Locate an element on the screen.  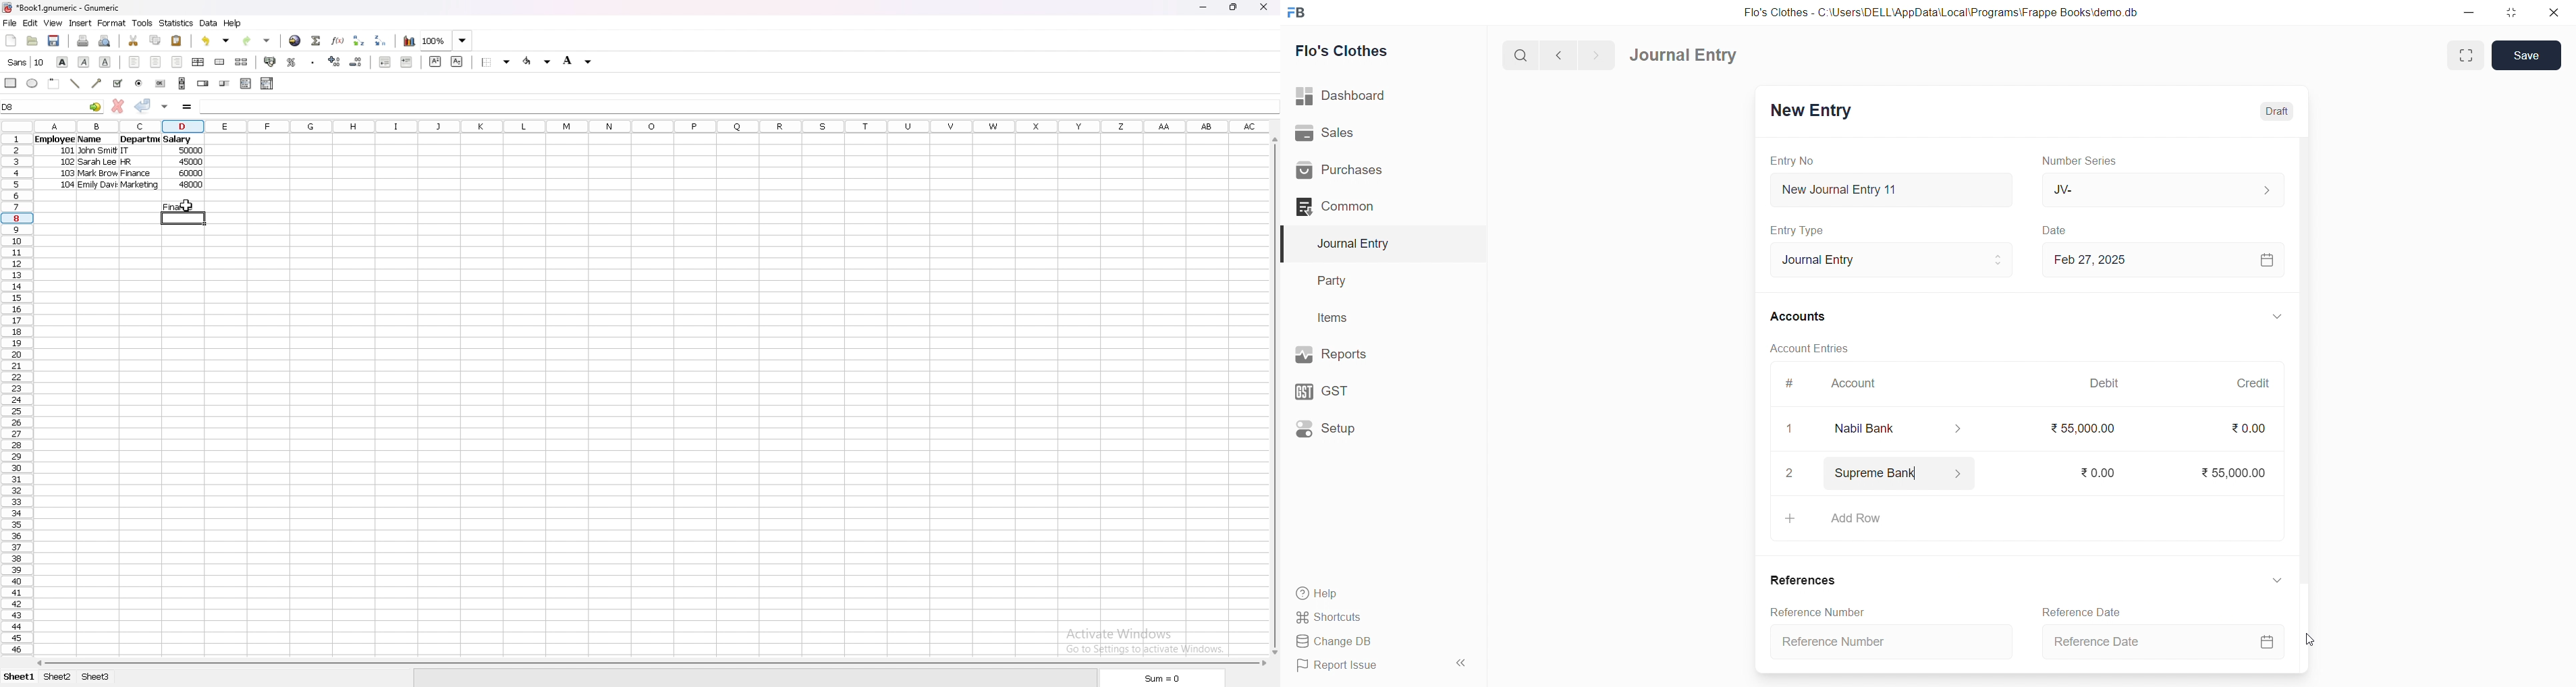
logo is located at coordinates (1301, 11).